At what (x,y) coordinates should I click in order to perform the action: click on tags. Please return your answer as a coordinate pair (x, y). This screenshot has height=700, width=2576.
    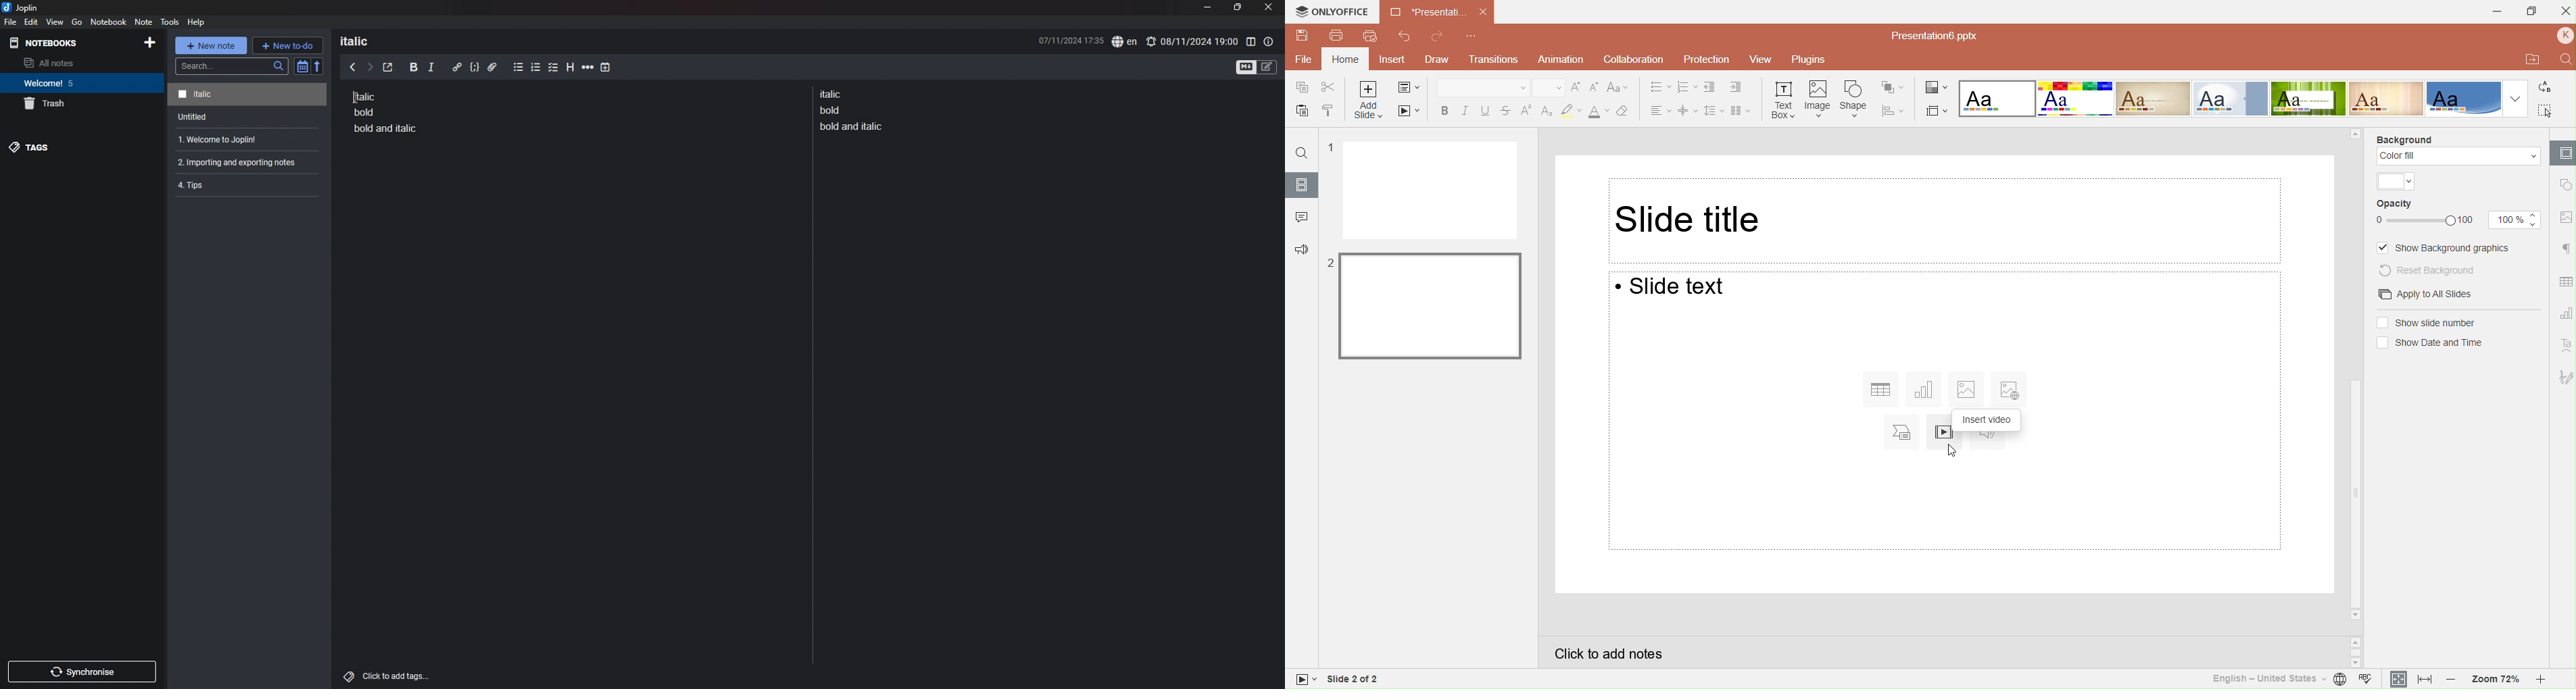
    Looking at the image, I should click on (81, 147).